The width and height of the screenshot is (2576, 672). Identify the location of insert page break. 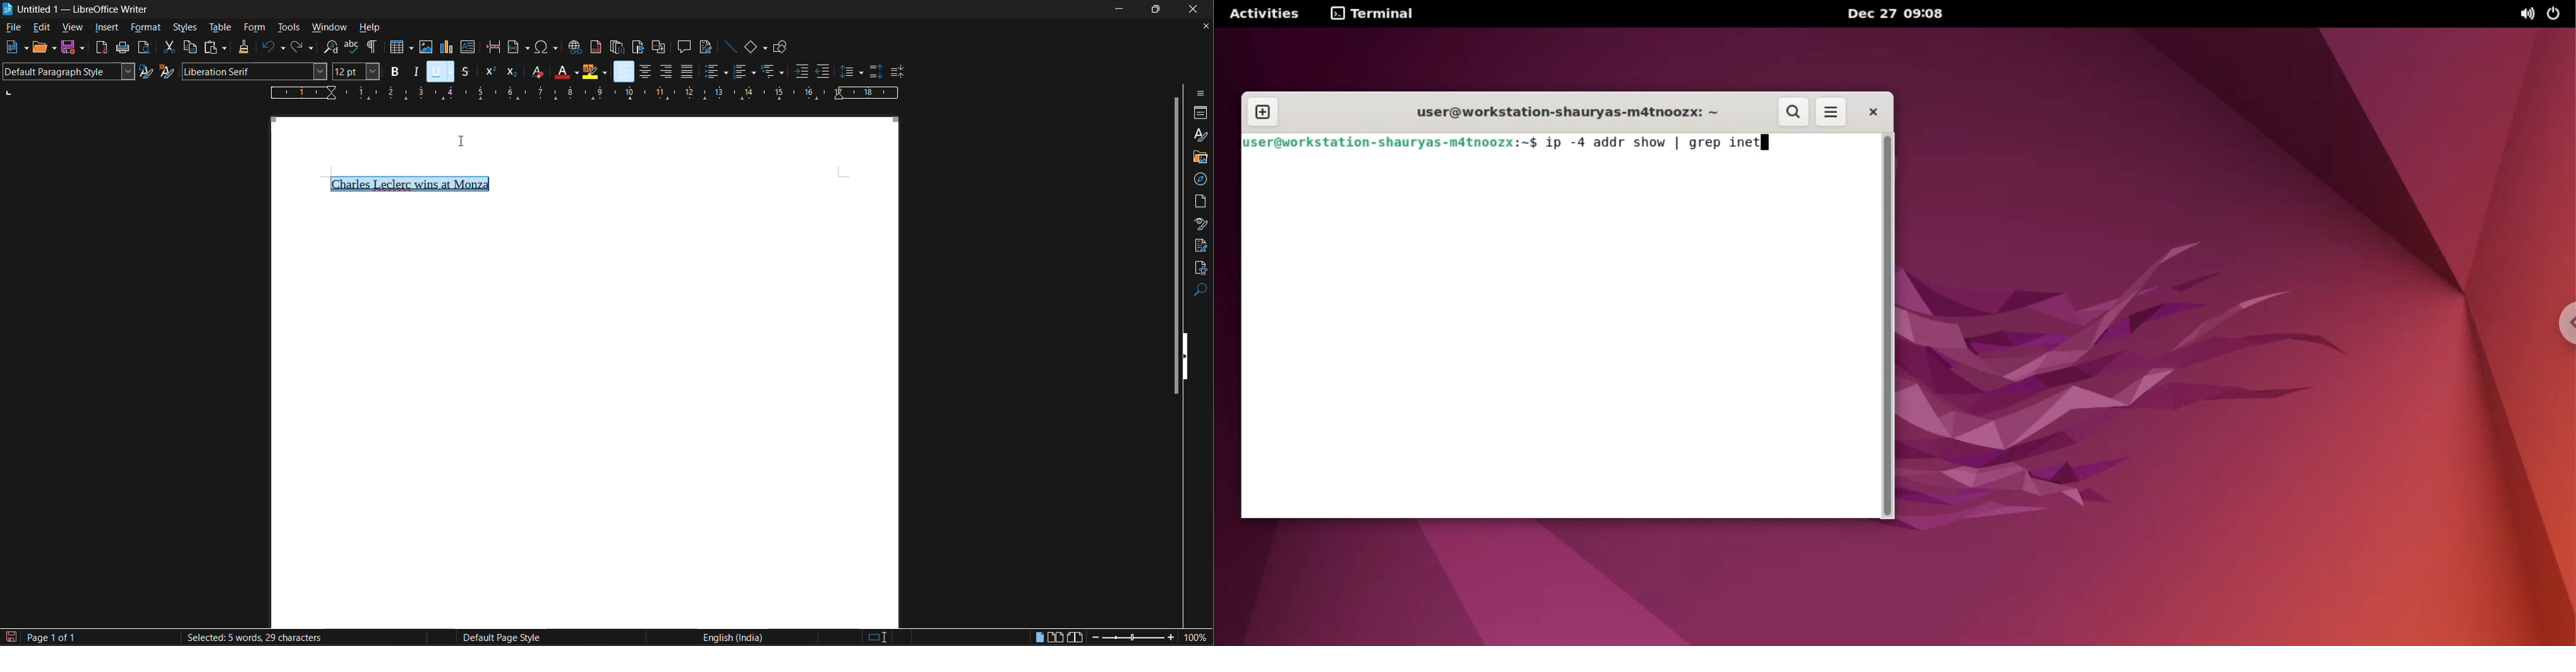
(493, 47).